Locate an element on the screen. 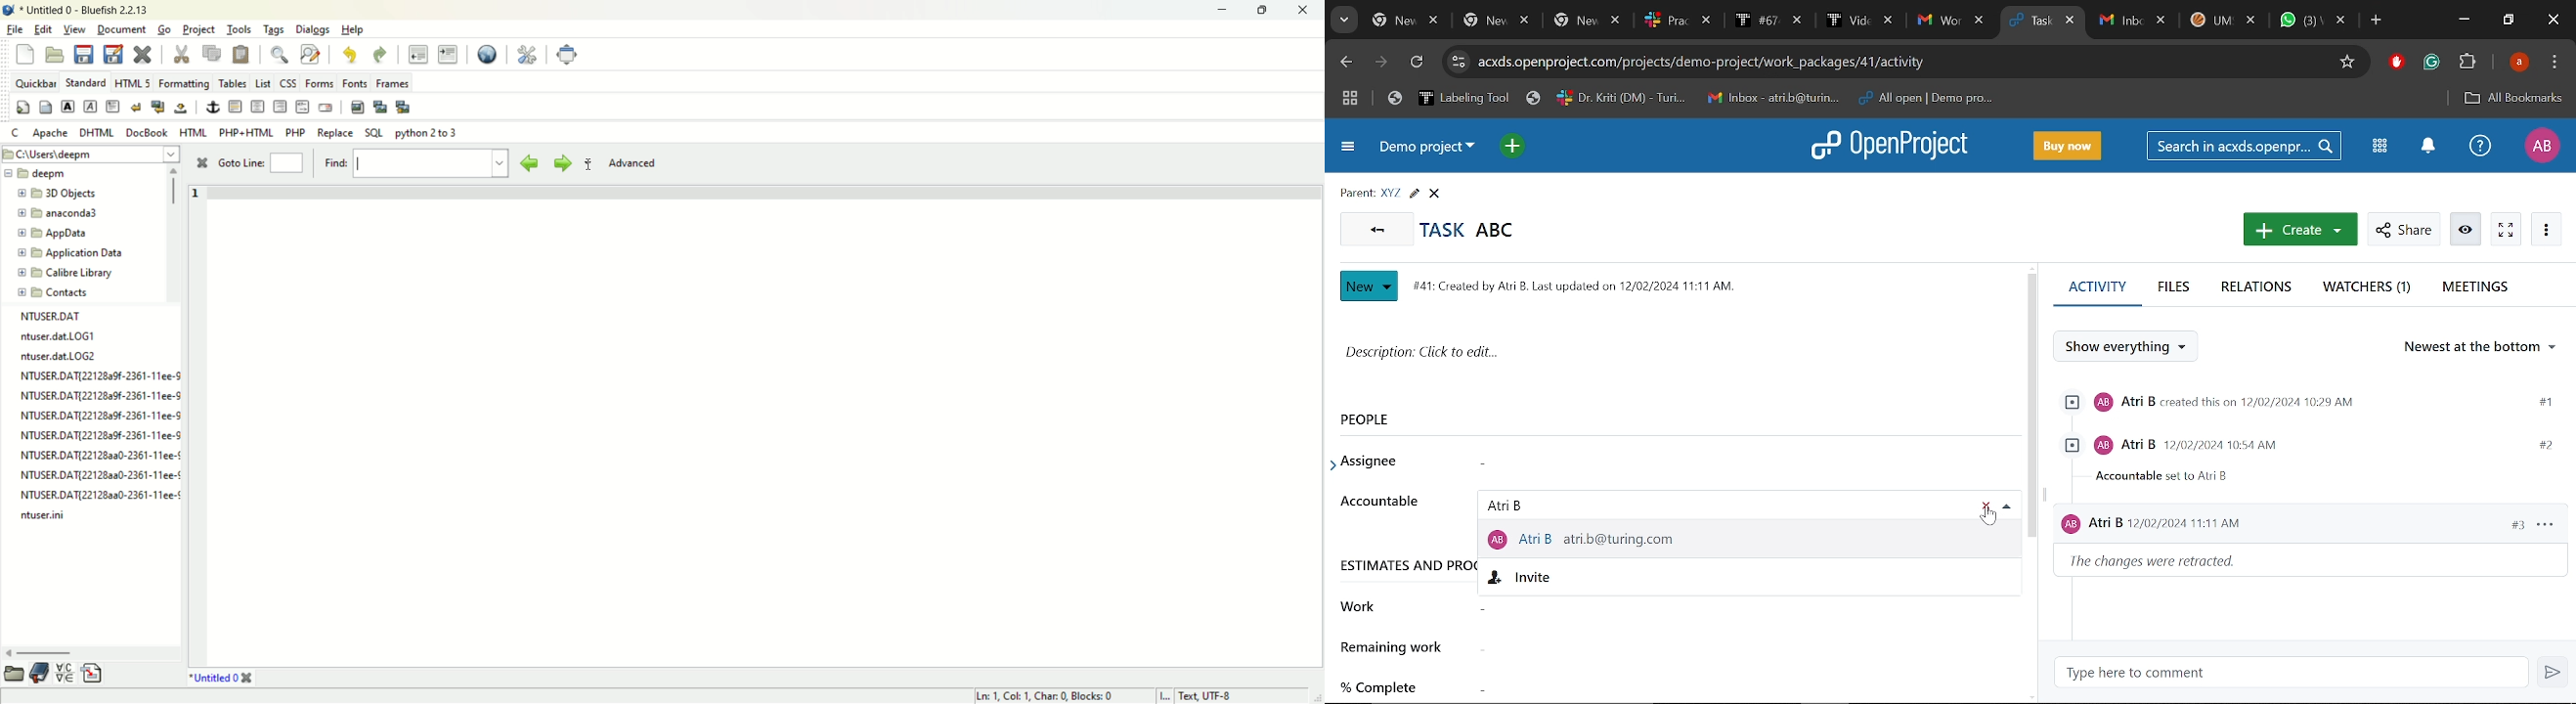  quickstart is located at coordinates (24, 108).